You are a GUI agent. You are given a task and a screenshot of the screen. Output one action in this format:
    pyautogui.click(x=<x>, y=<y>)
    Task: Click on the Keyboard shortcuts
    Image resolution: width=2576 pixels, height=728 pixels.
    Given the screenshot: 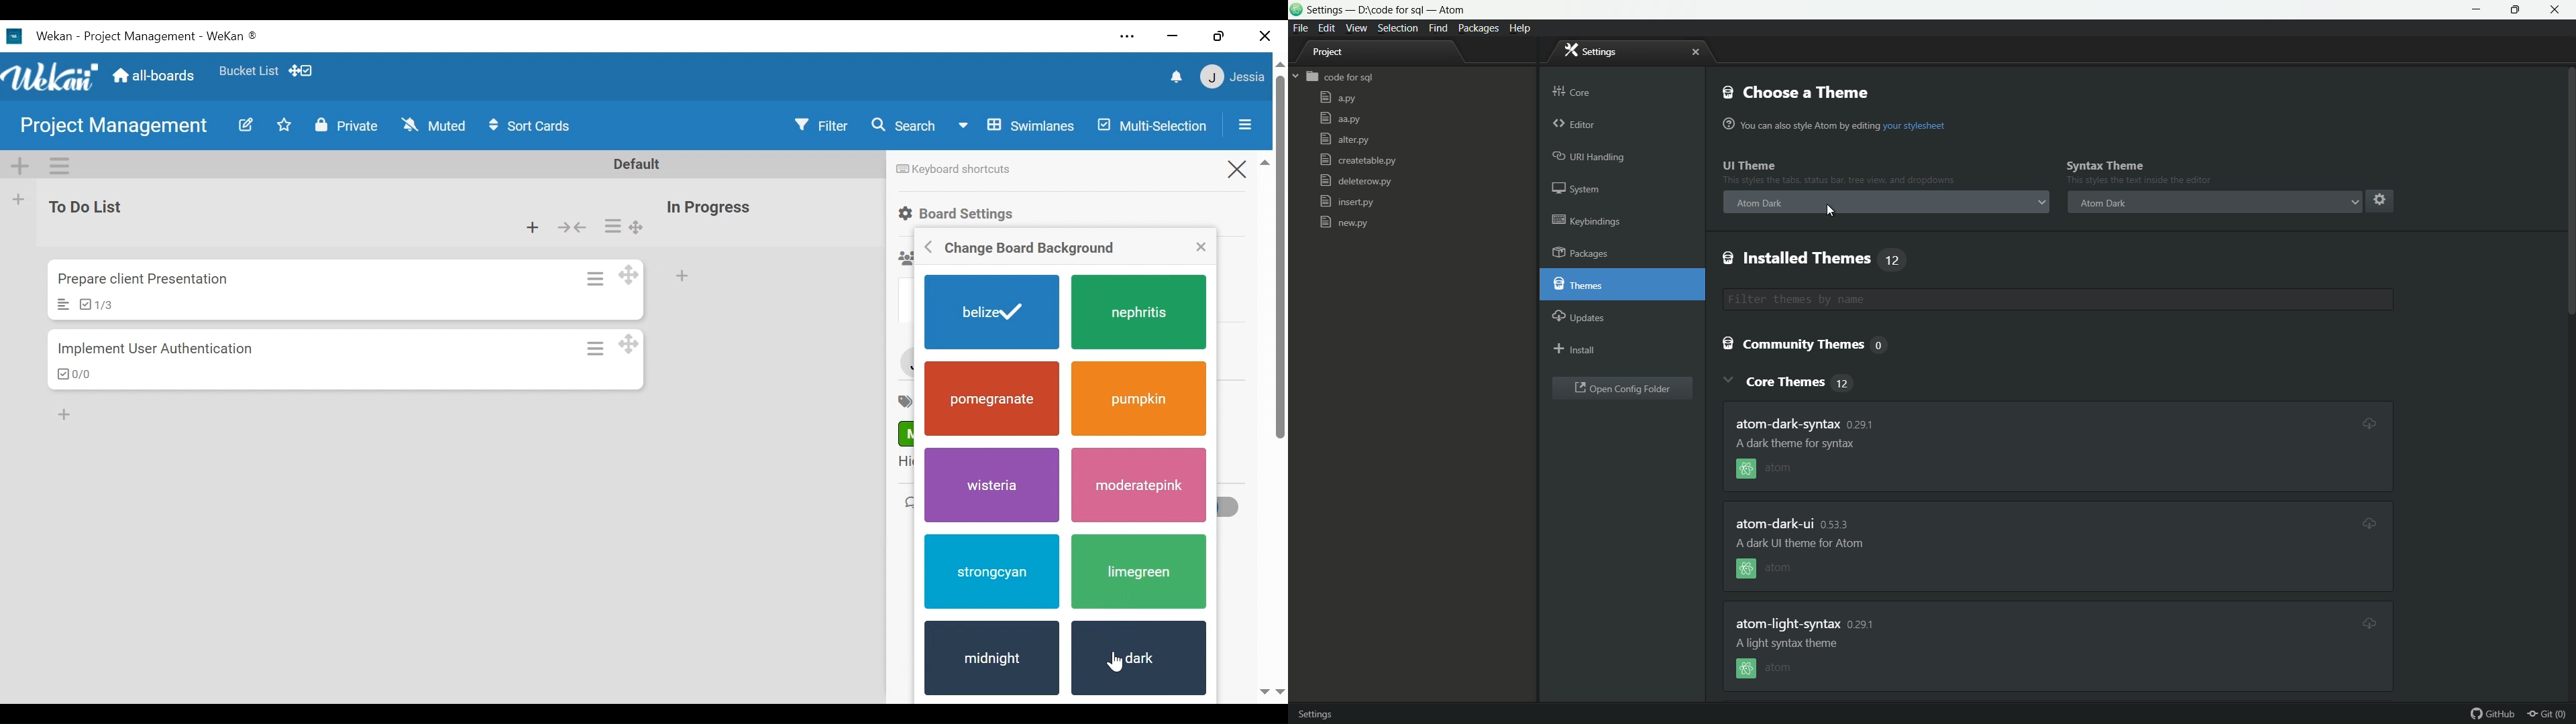 What is the action you would take?
    pyautogui.click(x=952, y=170)
    